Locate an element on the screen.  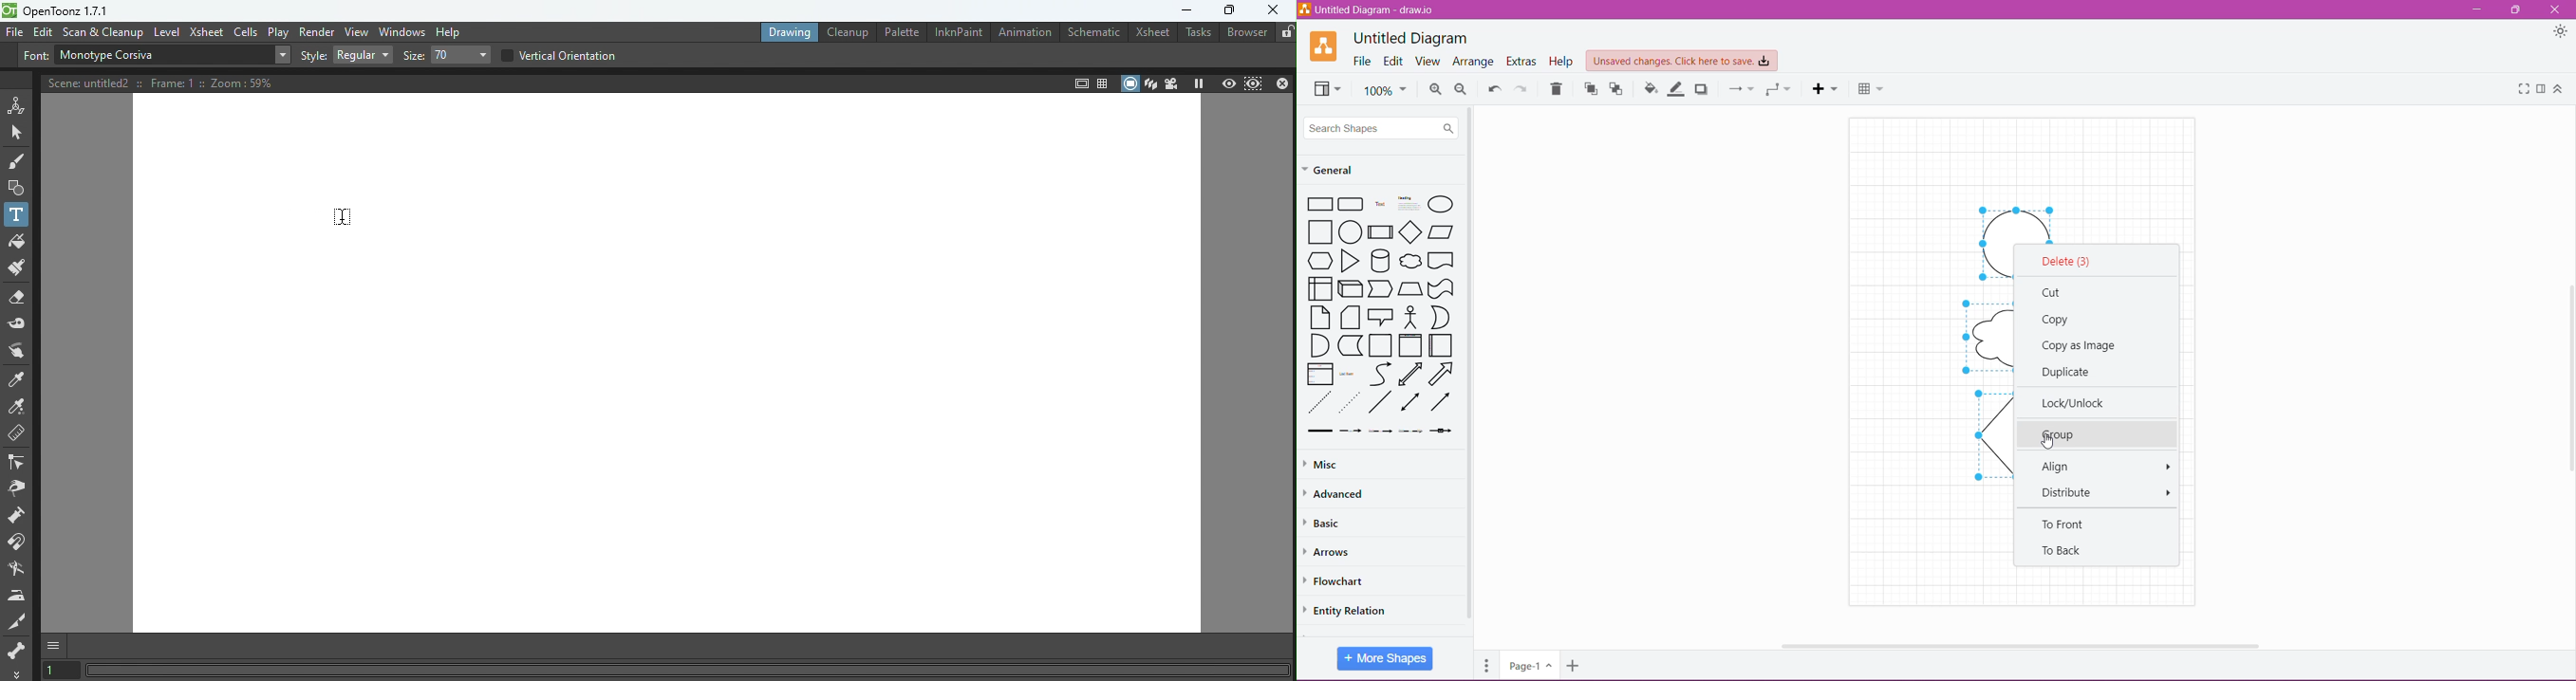
Cut is located at coordinates (2053, 293).